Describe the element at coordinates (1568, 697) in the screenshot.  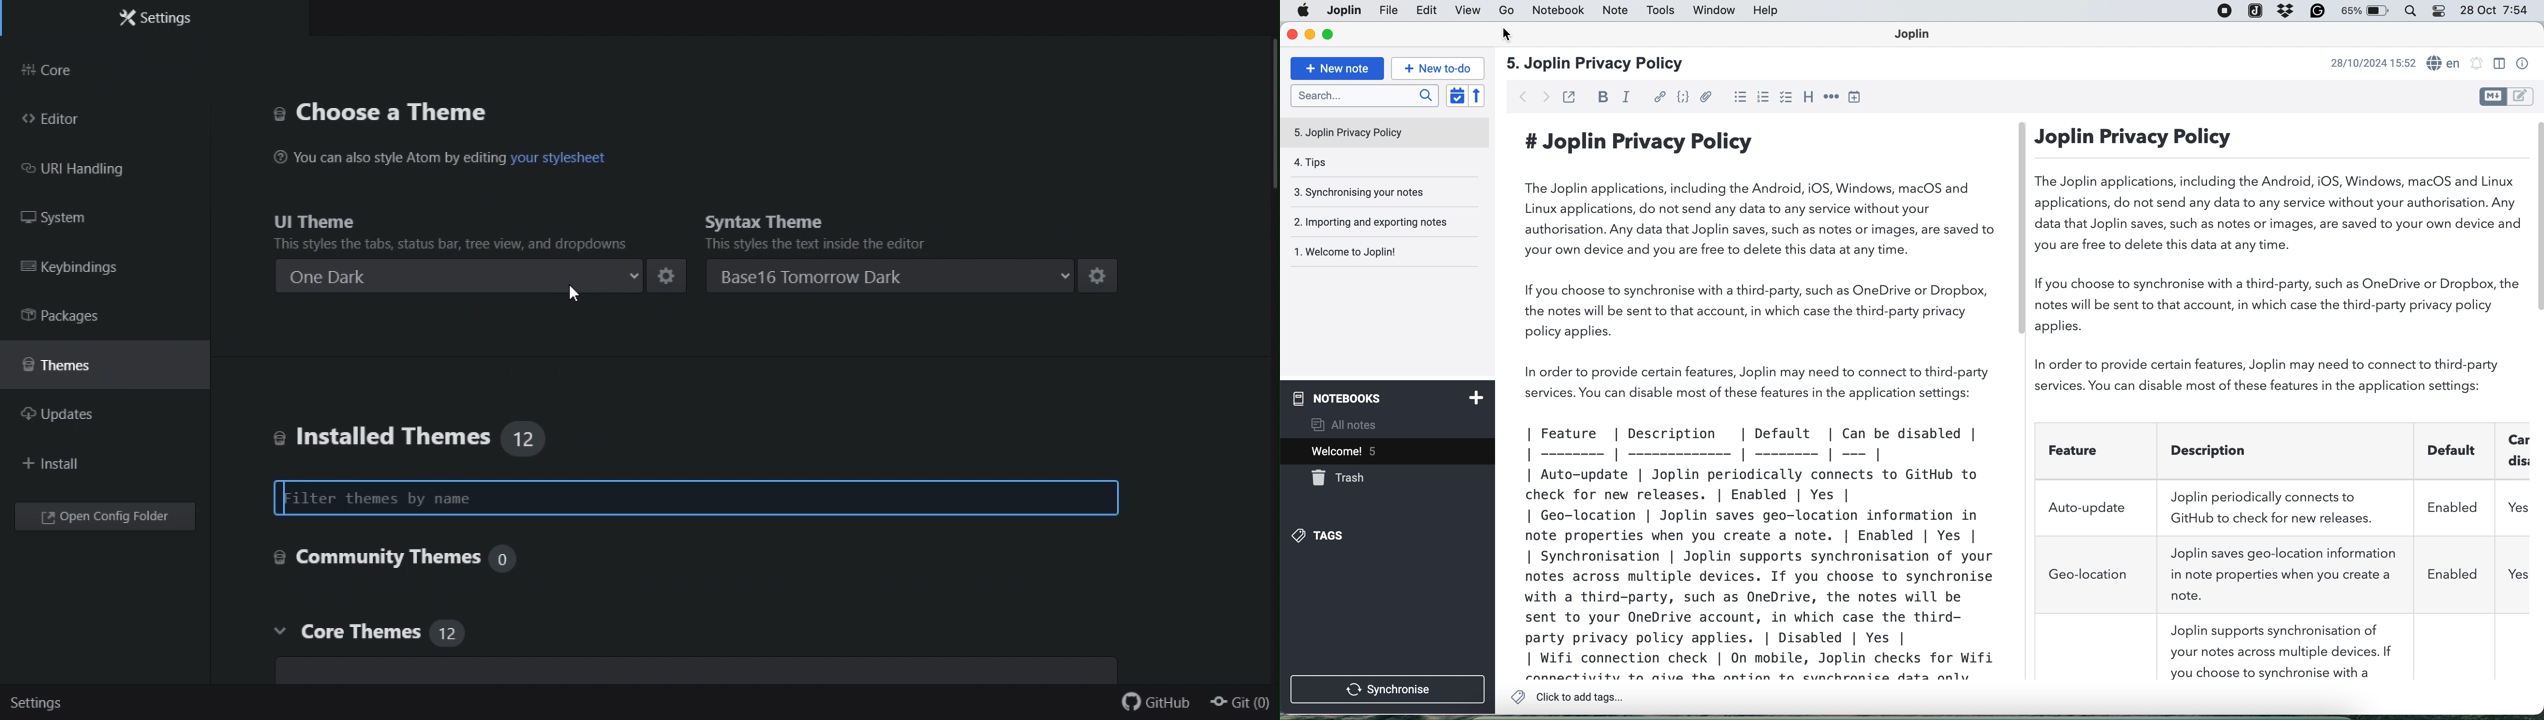
I see `click to add tags` at that location.